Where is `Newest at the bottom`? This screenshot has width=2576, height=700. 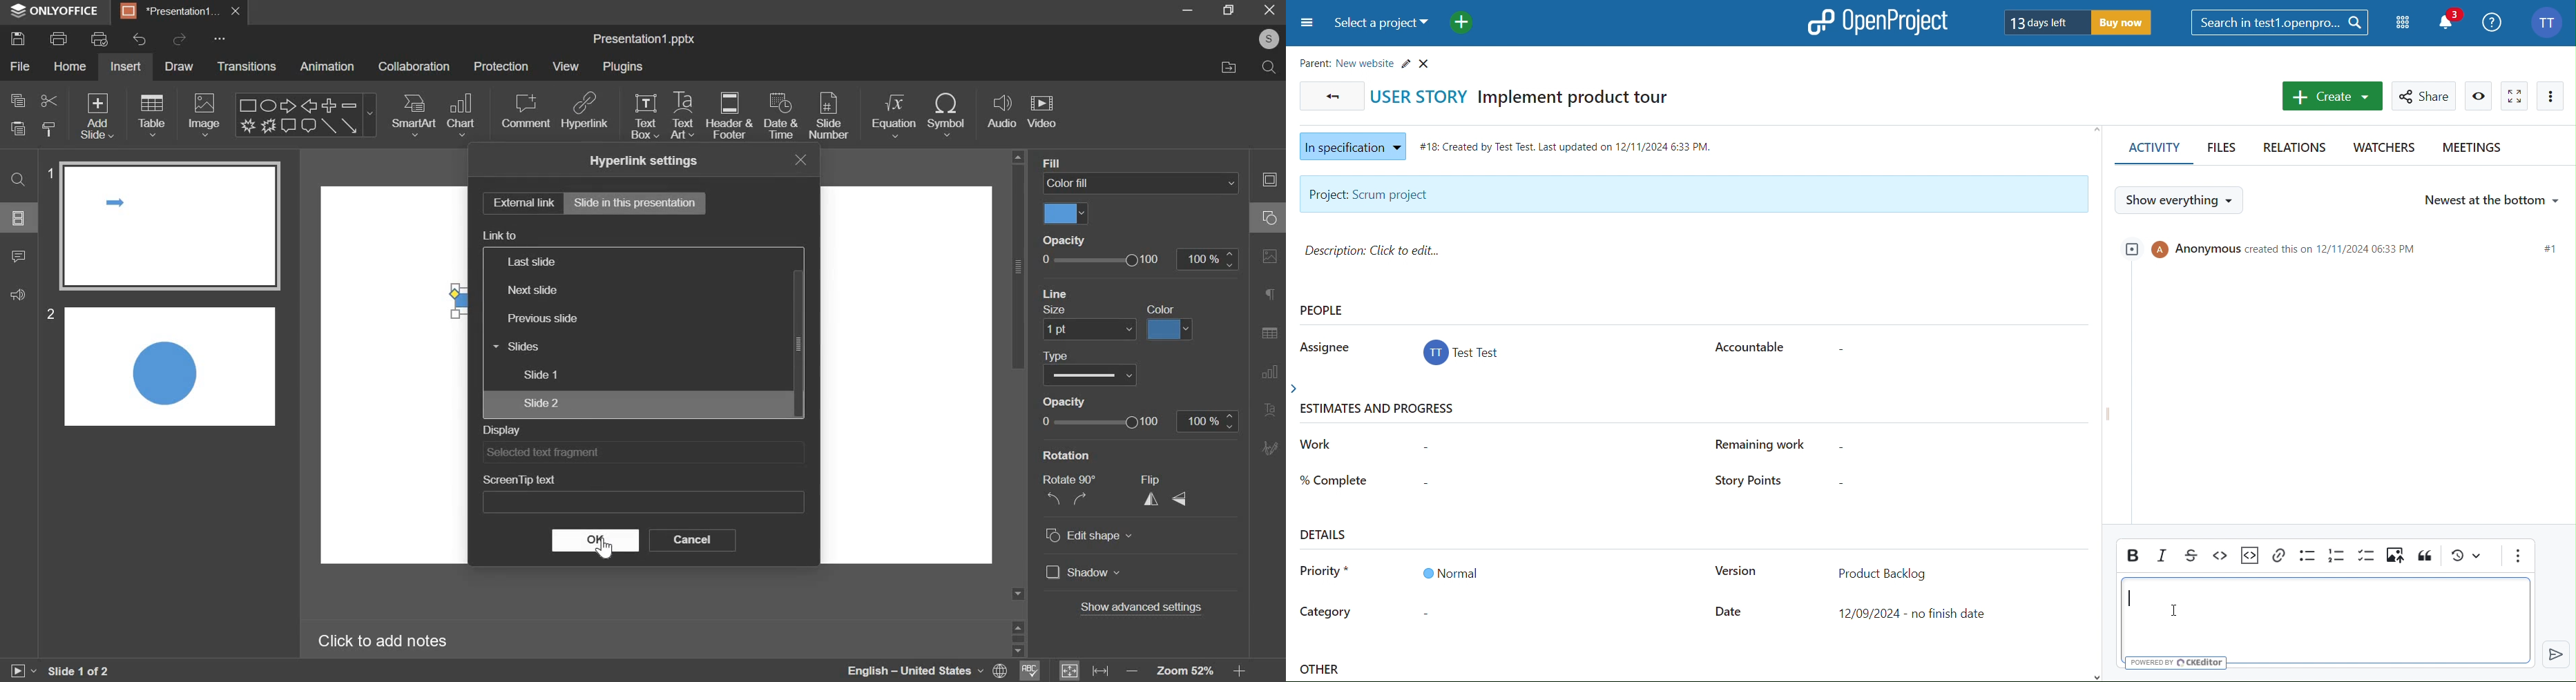 Newest at the bottom is located at coordinates (2490, 198).